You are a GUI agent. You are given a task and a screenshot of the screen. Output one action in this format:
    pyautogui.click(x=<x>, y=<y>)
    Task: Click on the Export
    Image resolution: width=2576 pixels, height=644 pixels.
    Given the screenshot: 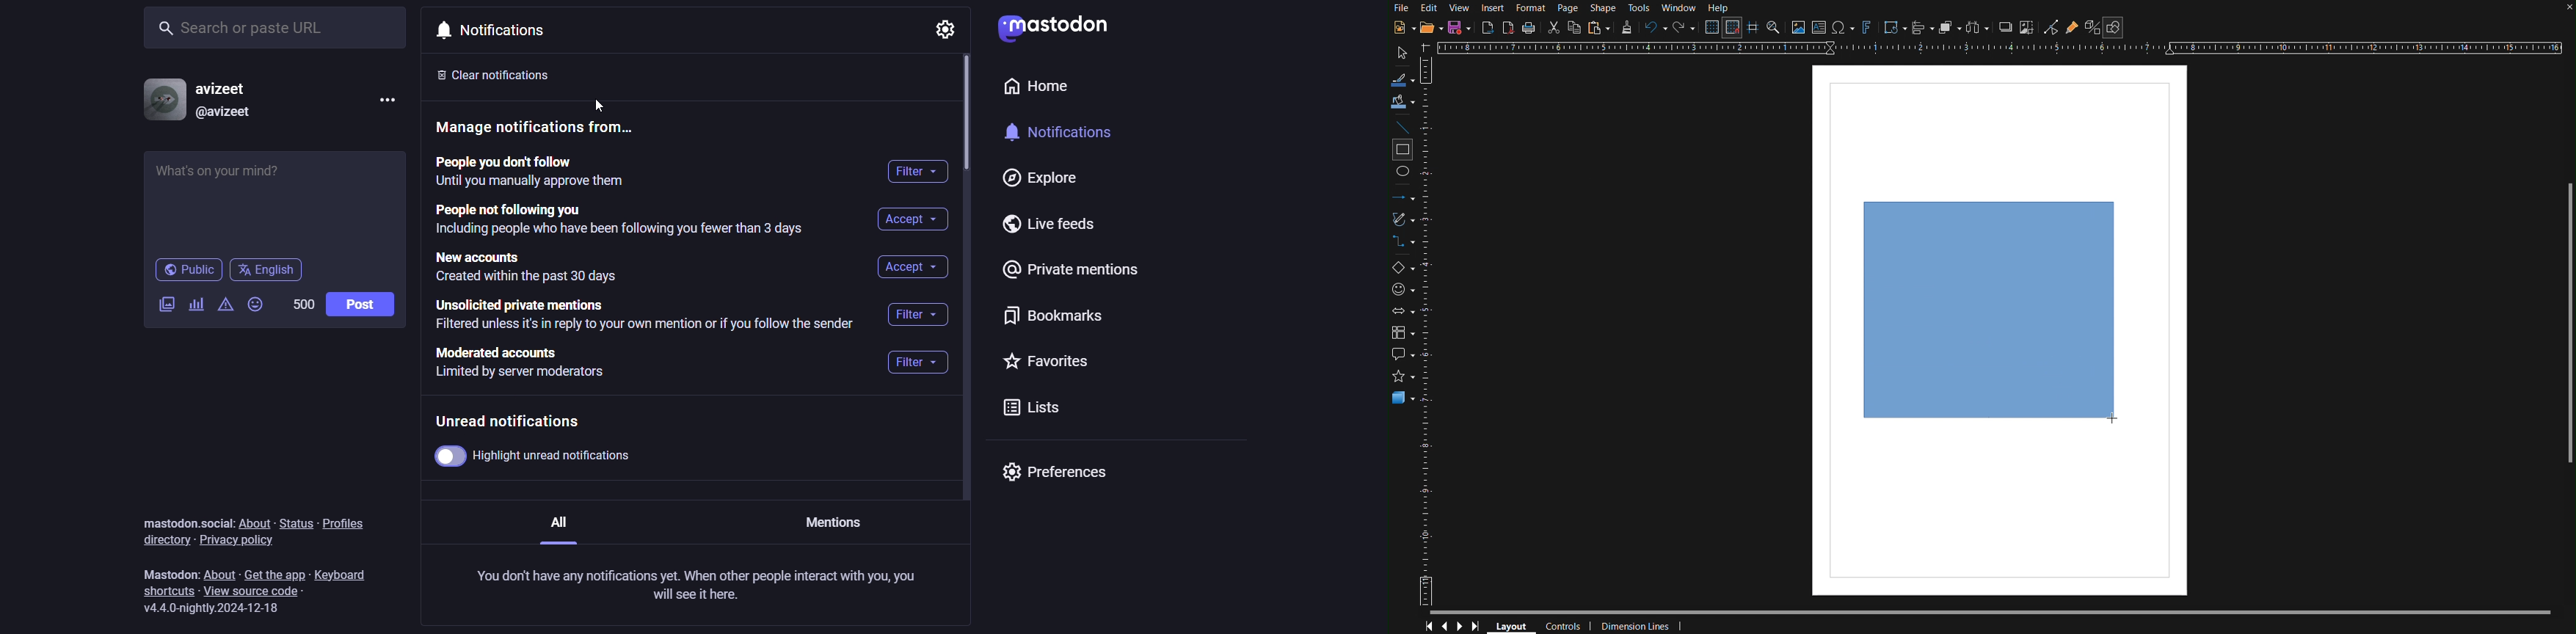 What is the action you would take?
    pyautogui.click(x=1488, y=28)
    